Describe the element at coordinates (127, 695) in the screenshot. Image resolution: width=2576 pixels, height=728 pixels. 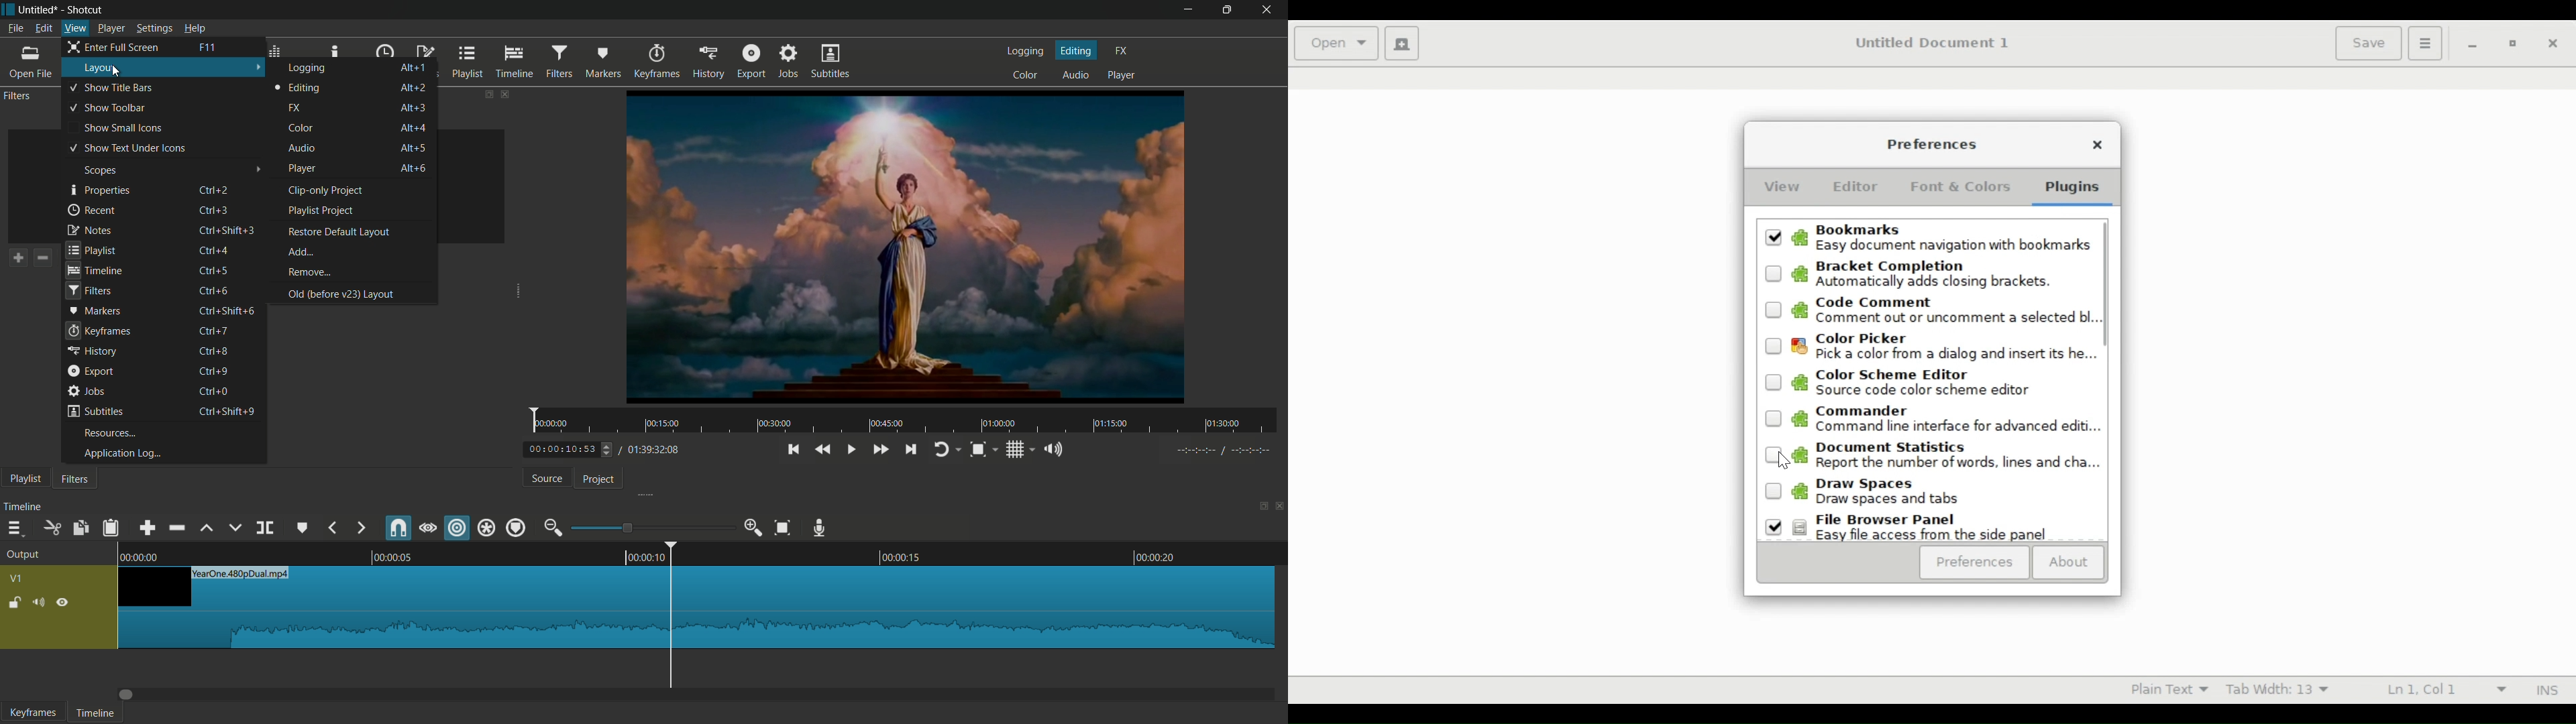
I see `move forward` at that location.